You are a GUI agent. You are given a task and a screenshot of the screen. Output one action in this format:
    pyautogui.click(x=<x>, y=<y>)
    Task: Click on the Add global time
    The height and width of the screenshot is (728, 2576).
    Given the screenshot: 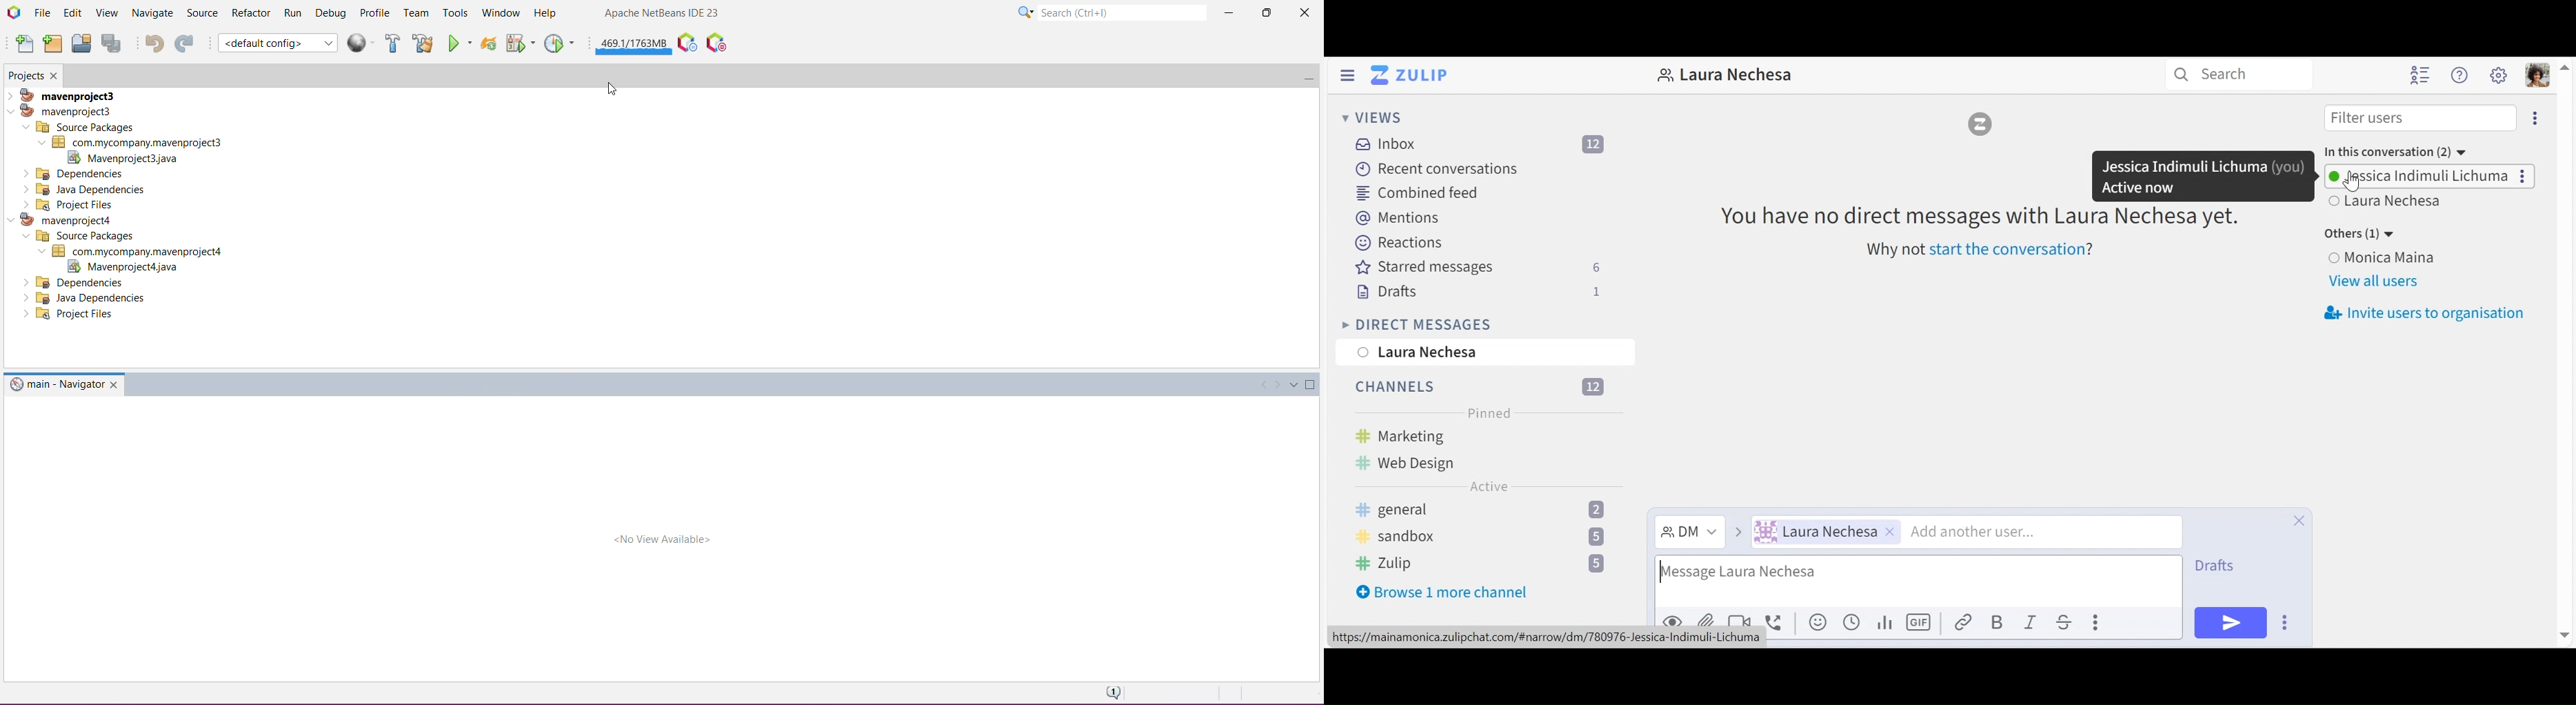 What is the action you would take?
    pyautogui.click(x=1855, y=622)
    